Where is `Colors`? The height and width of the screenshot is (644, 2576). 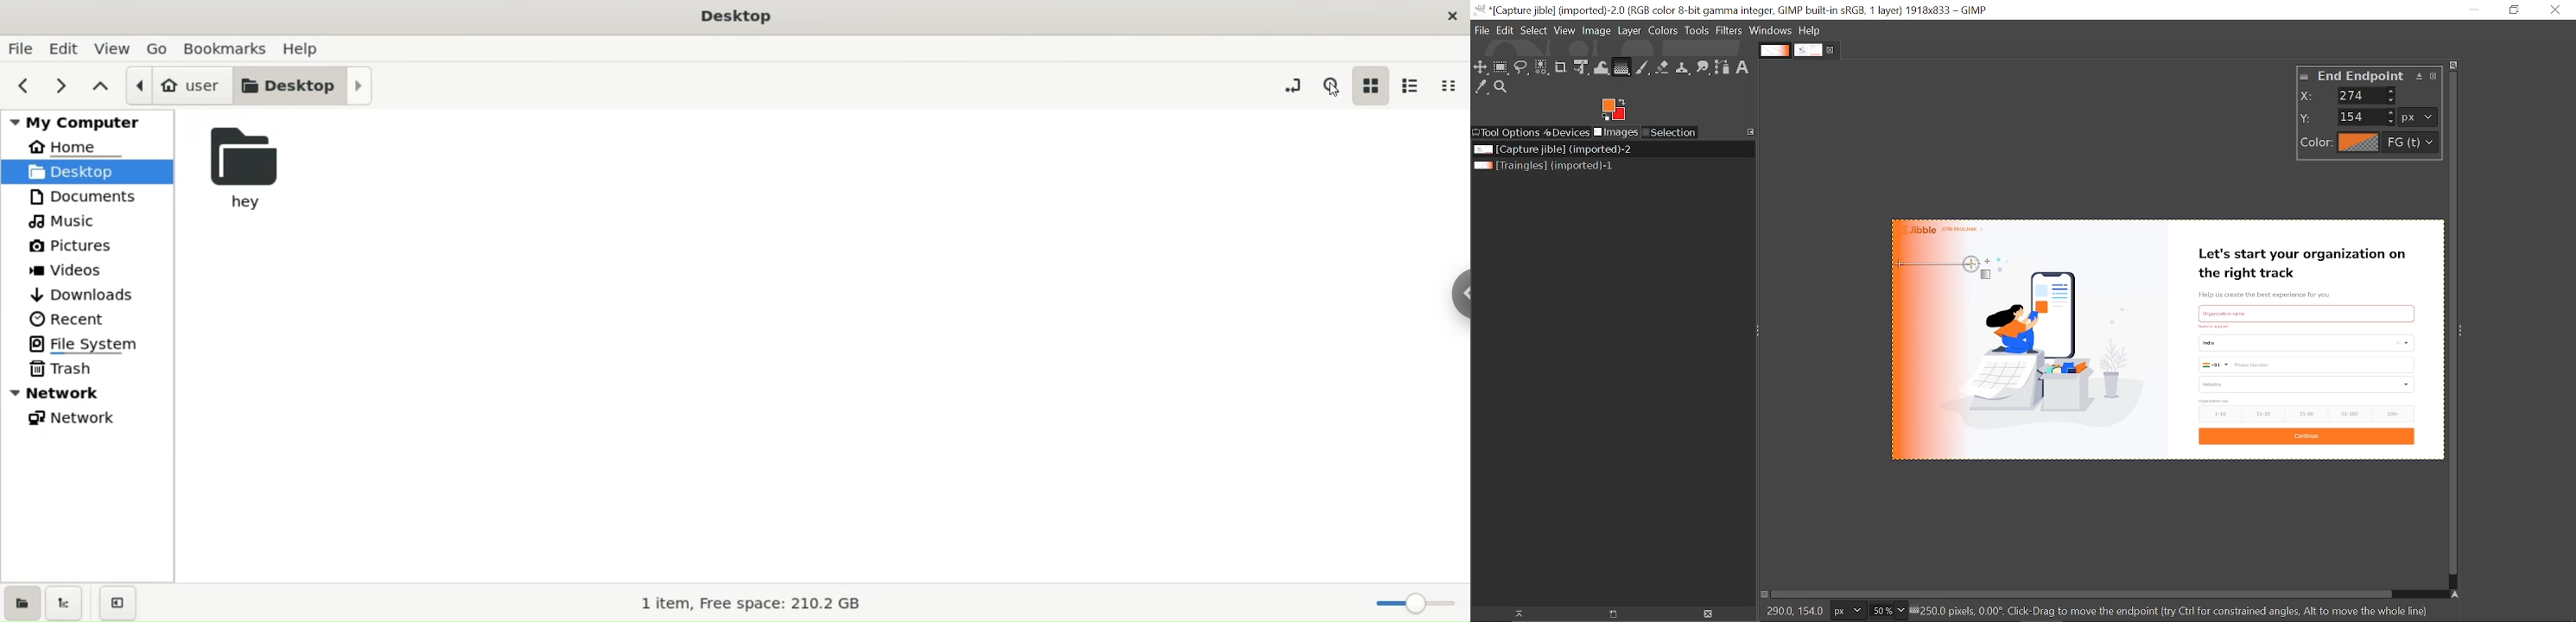 Colors is located at coordinates (1665, 31).